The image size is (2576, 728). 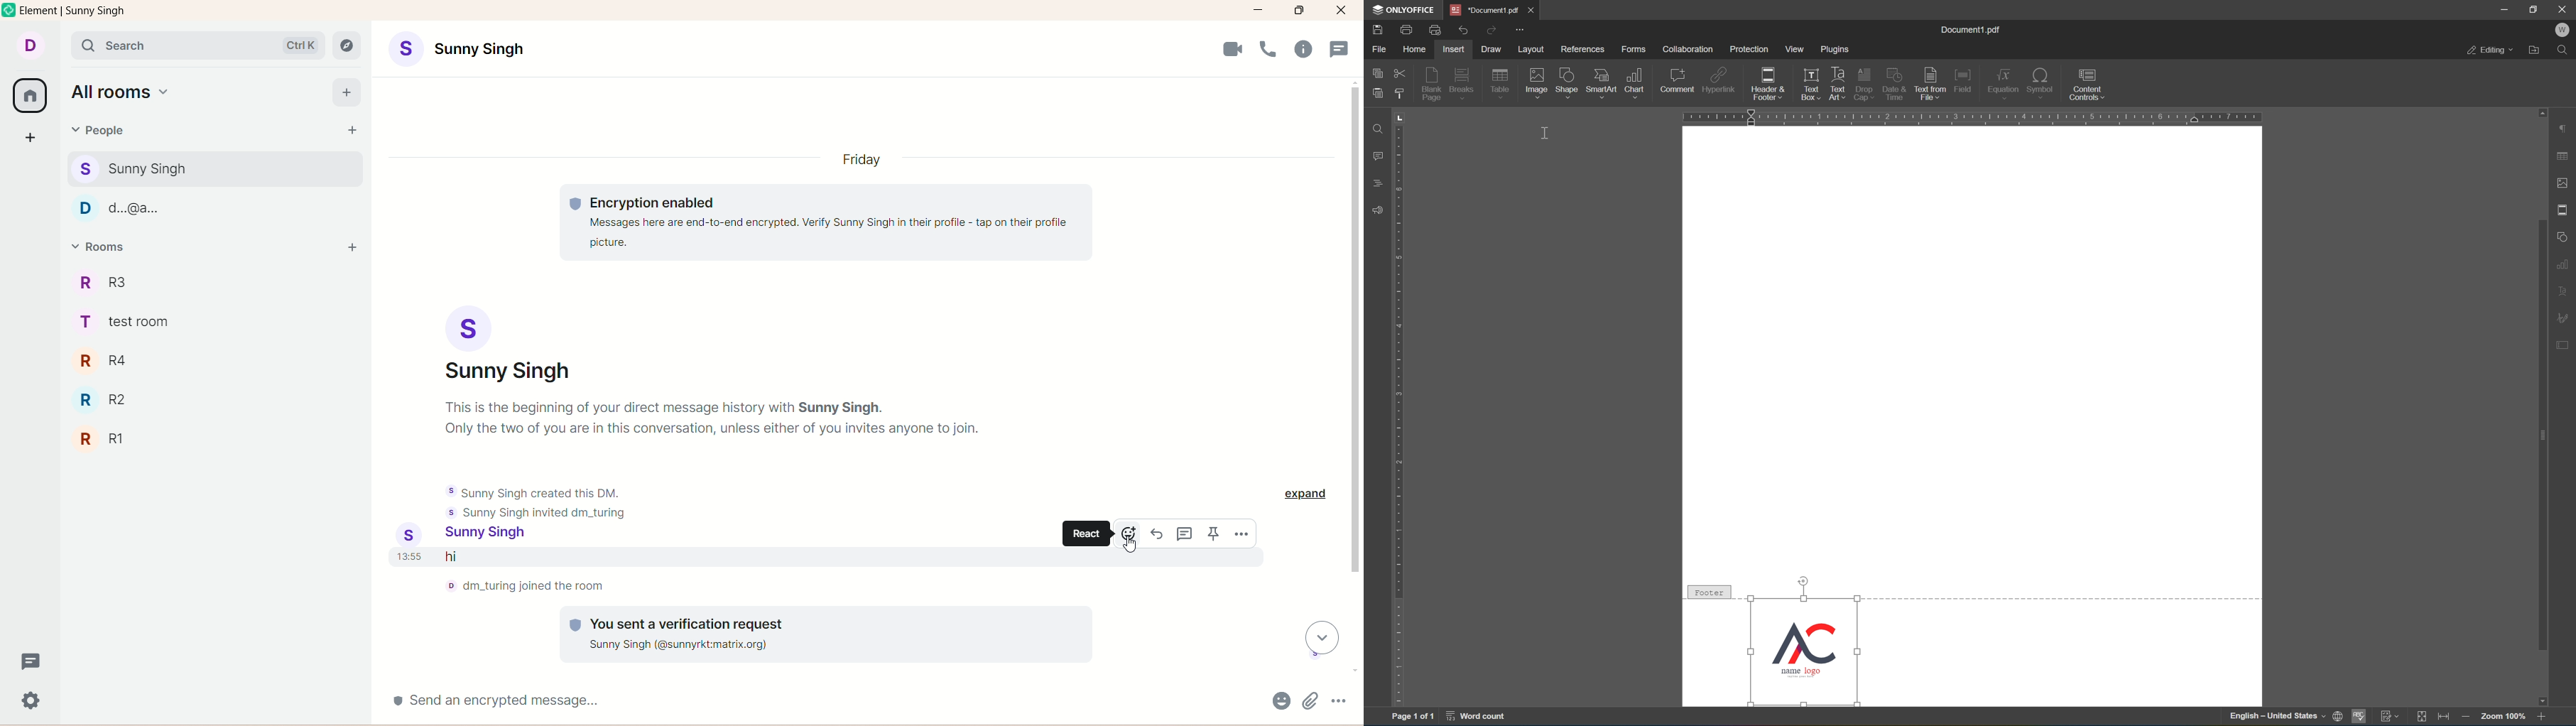 What do you see at coordinates (2359, 717) in the screenshot?
I see `spell checking` at bounding box center [2359, 717].